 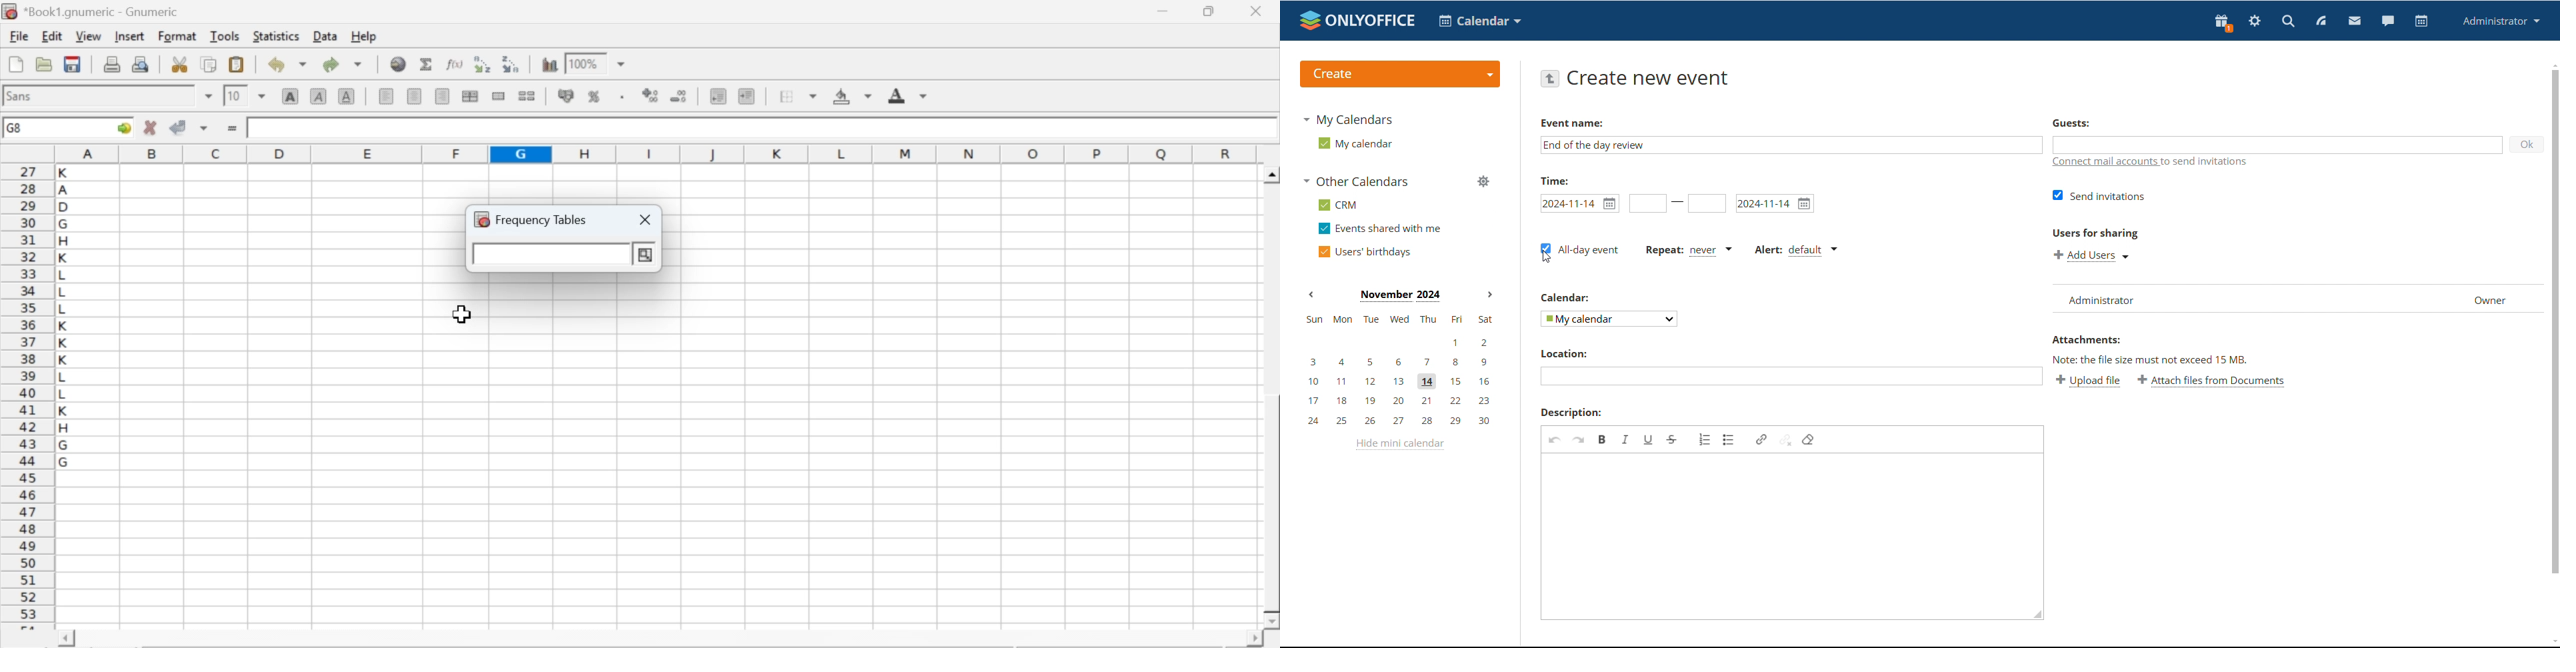 I want to click on drop down, so click(x=262, y=95).